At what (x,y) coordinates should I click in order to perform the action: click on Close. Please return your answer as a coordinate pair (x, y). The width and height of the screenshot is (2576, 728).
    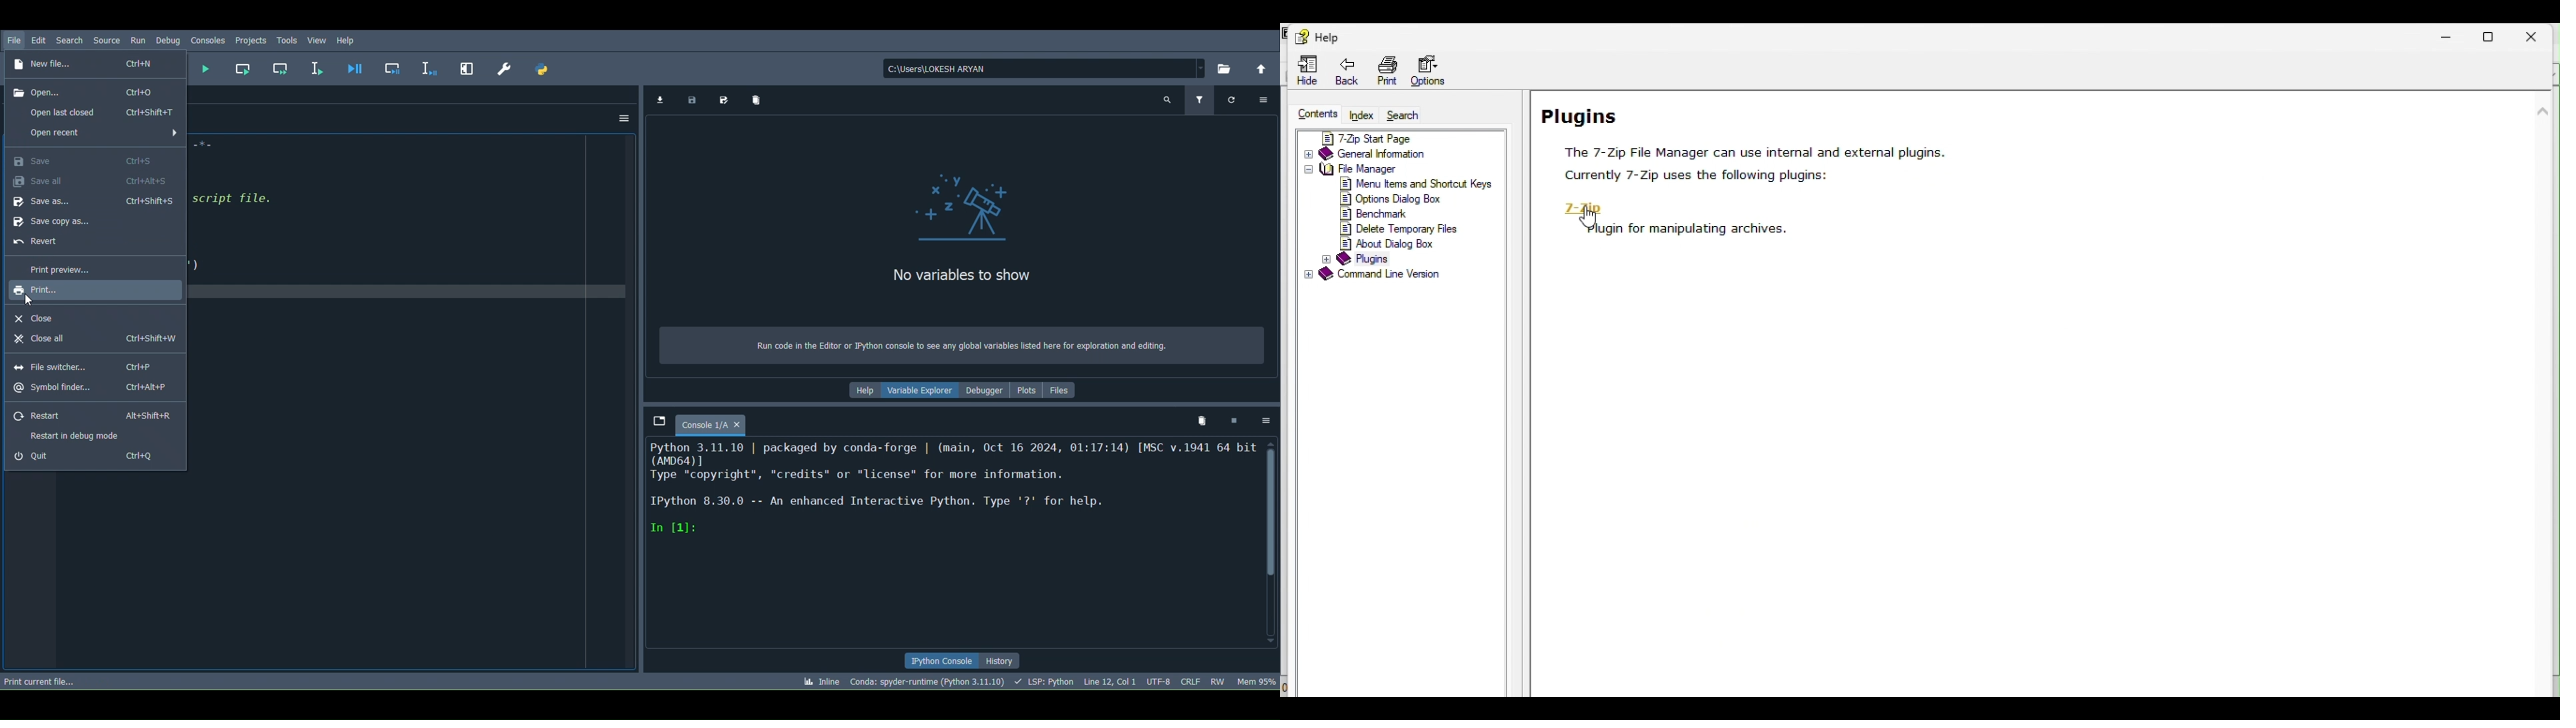
    Looking at the image, I should click on (41, 319).